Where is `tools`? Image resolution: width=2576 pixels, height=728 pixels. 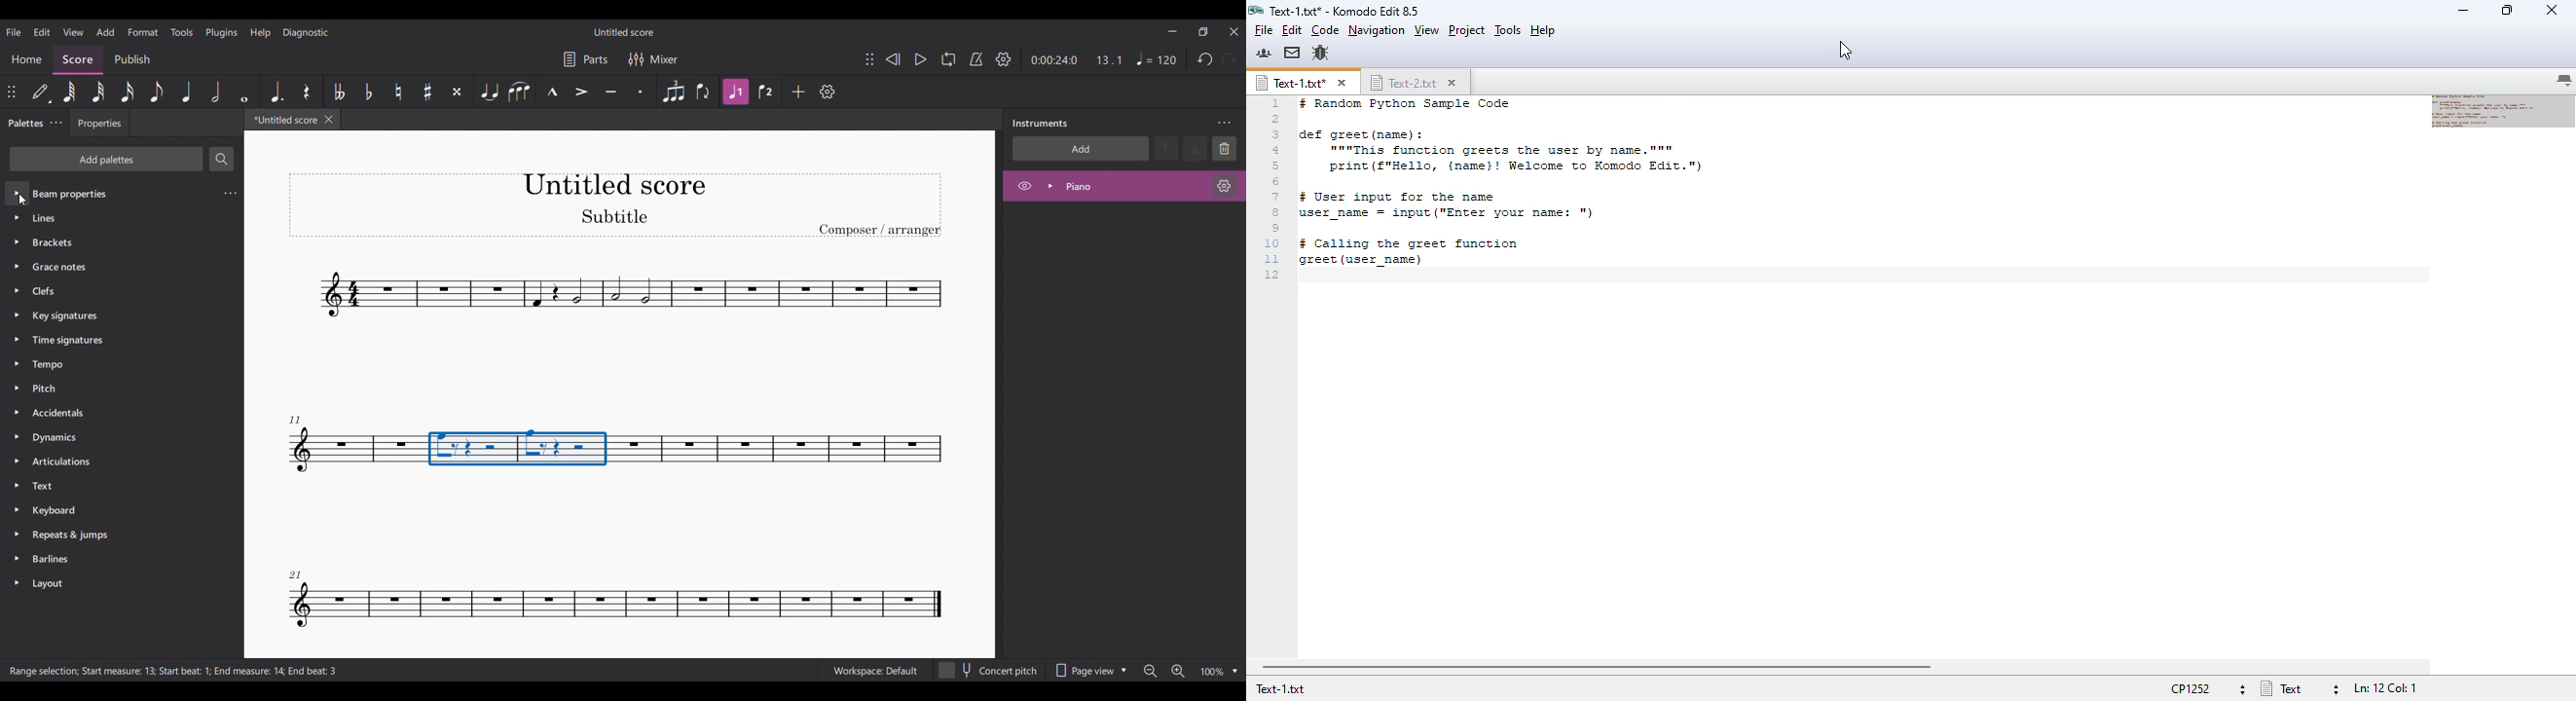
tools is located at coordinates (1508, 30).